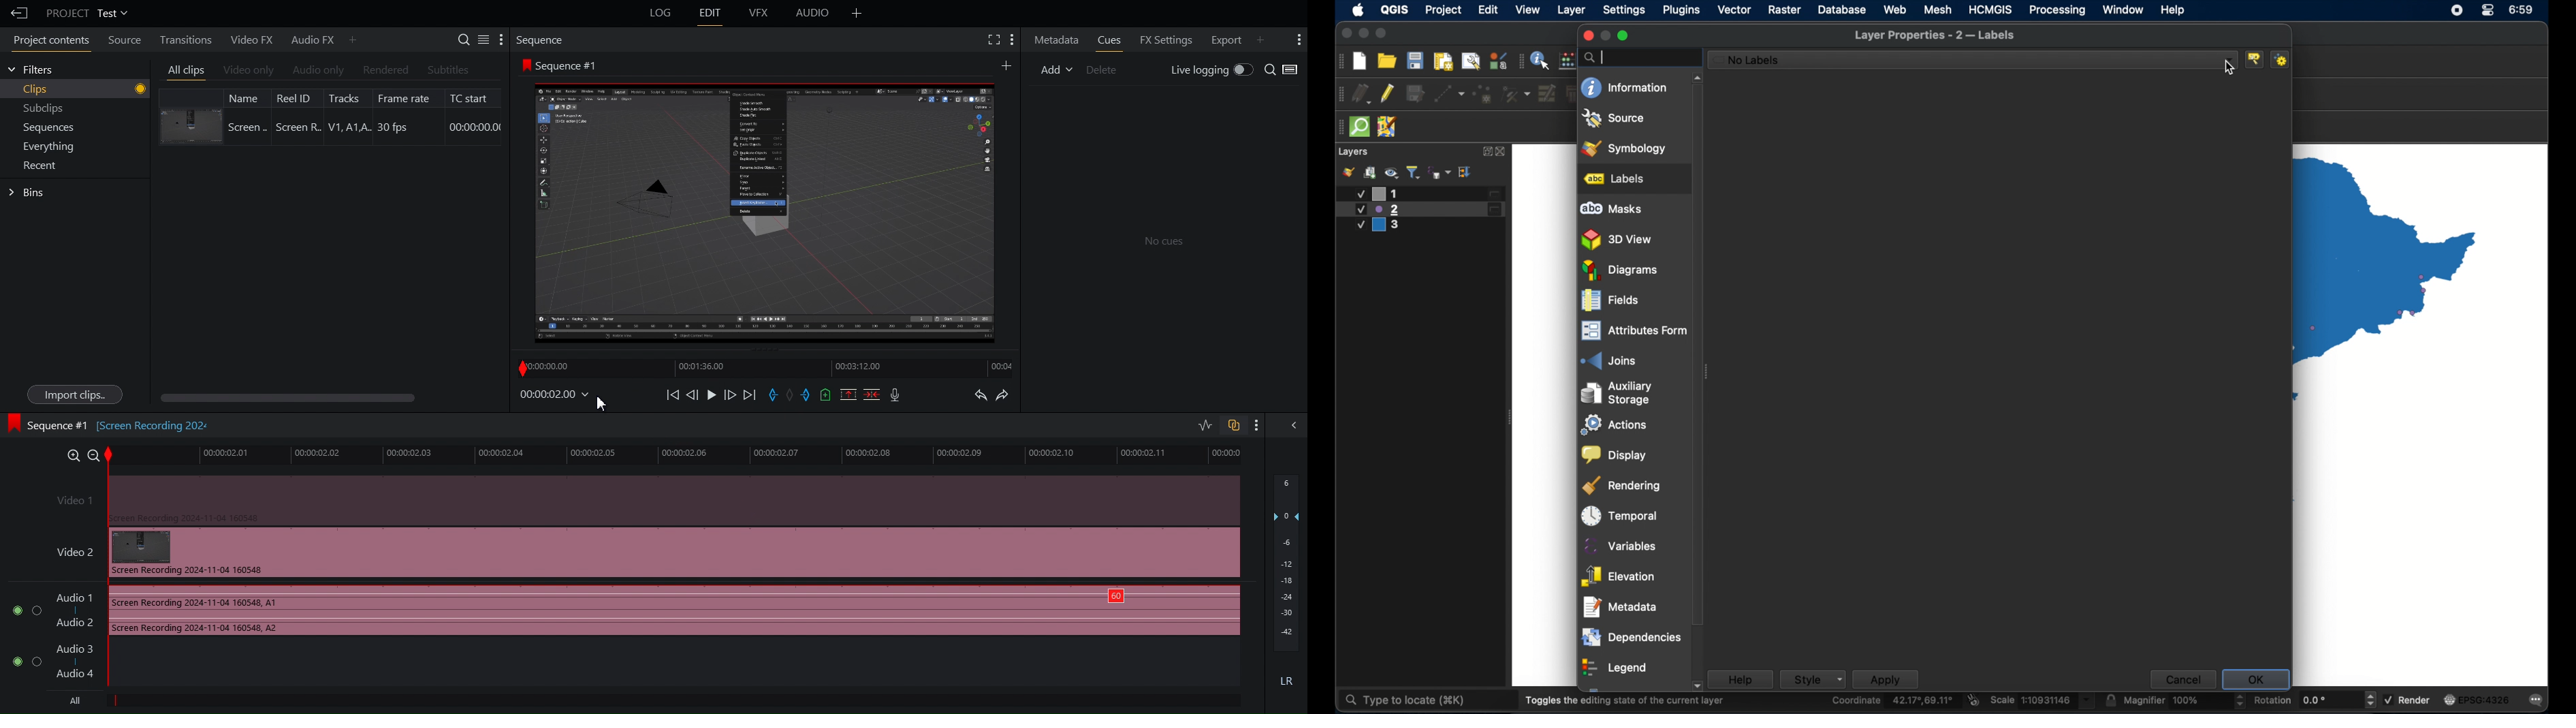 Image resolution: width=2576 pixels, height=728 pixels. Describe the element at coordinates (1382, 34) in the screenshot. I see `maximize ` at that location.